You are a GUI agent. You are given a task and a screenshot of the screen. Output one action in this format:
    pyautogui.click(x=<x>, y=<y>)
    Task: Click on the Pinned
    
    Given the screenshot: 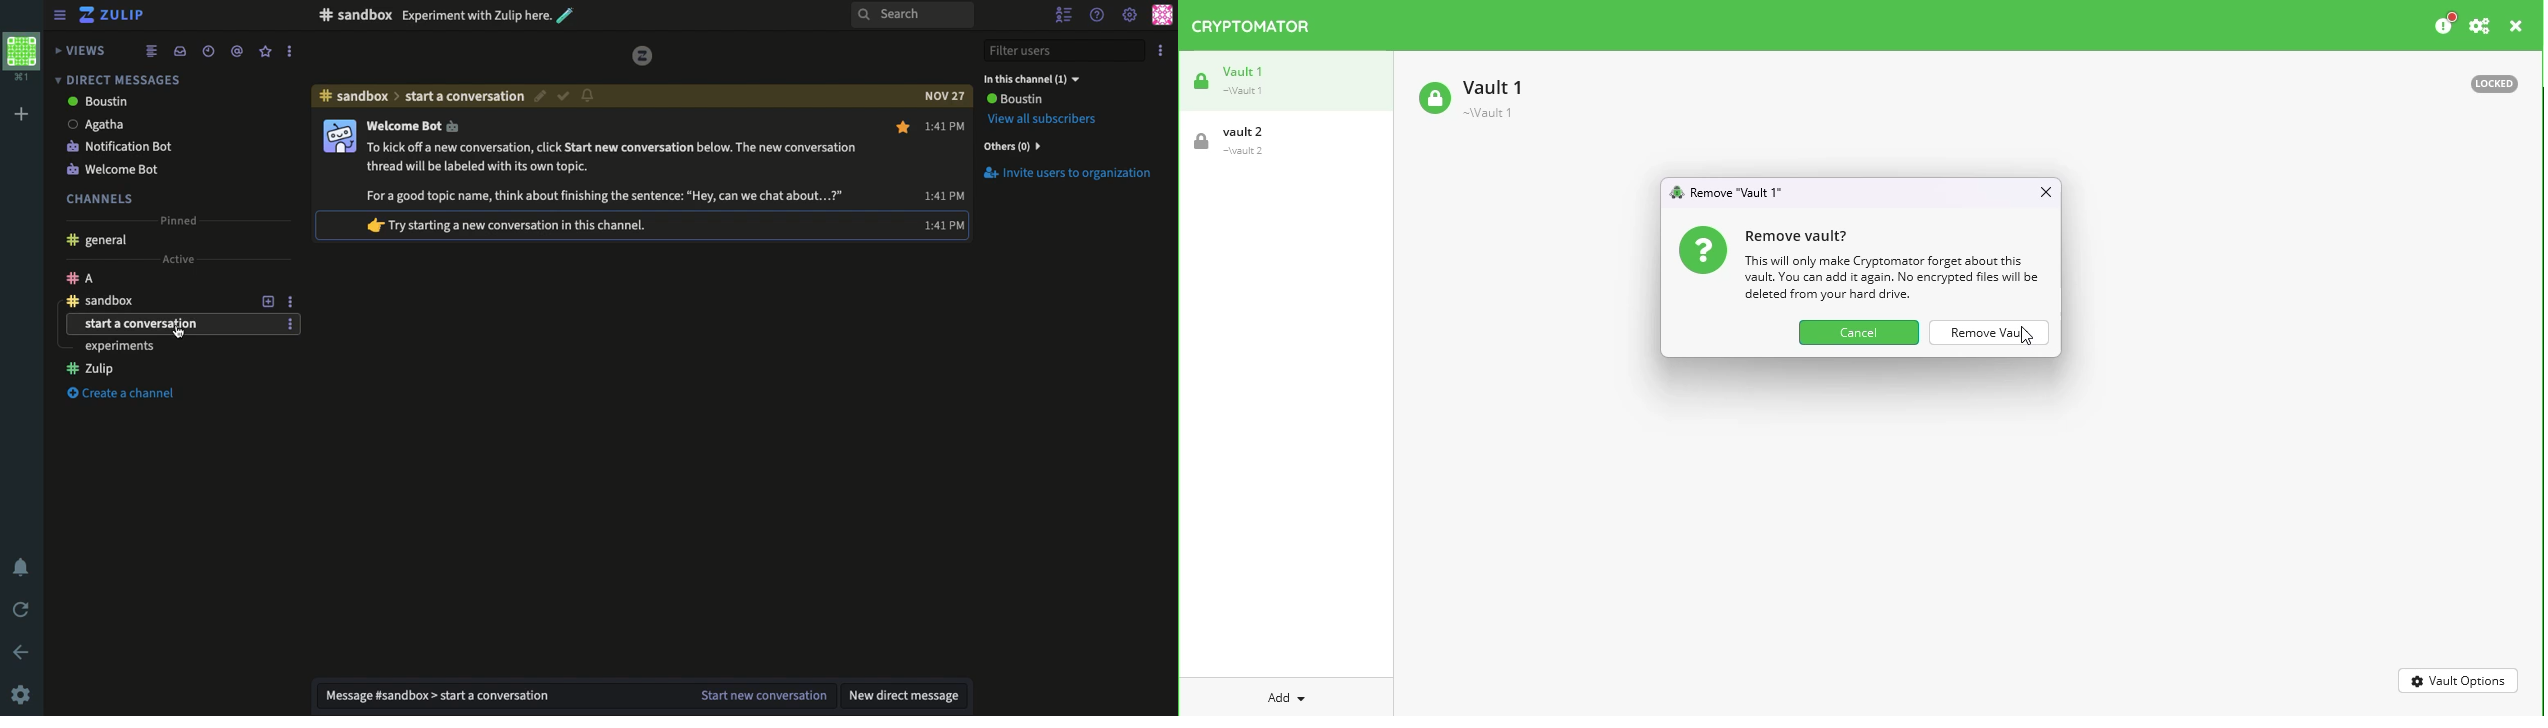 What is the action you would take?
    pyautogui.click(x=177, y=218)
    